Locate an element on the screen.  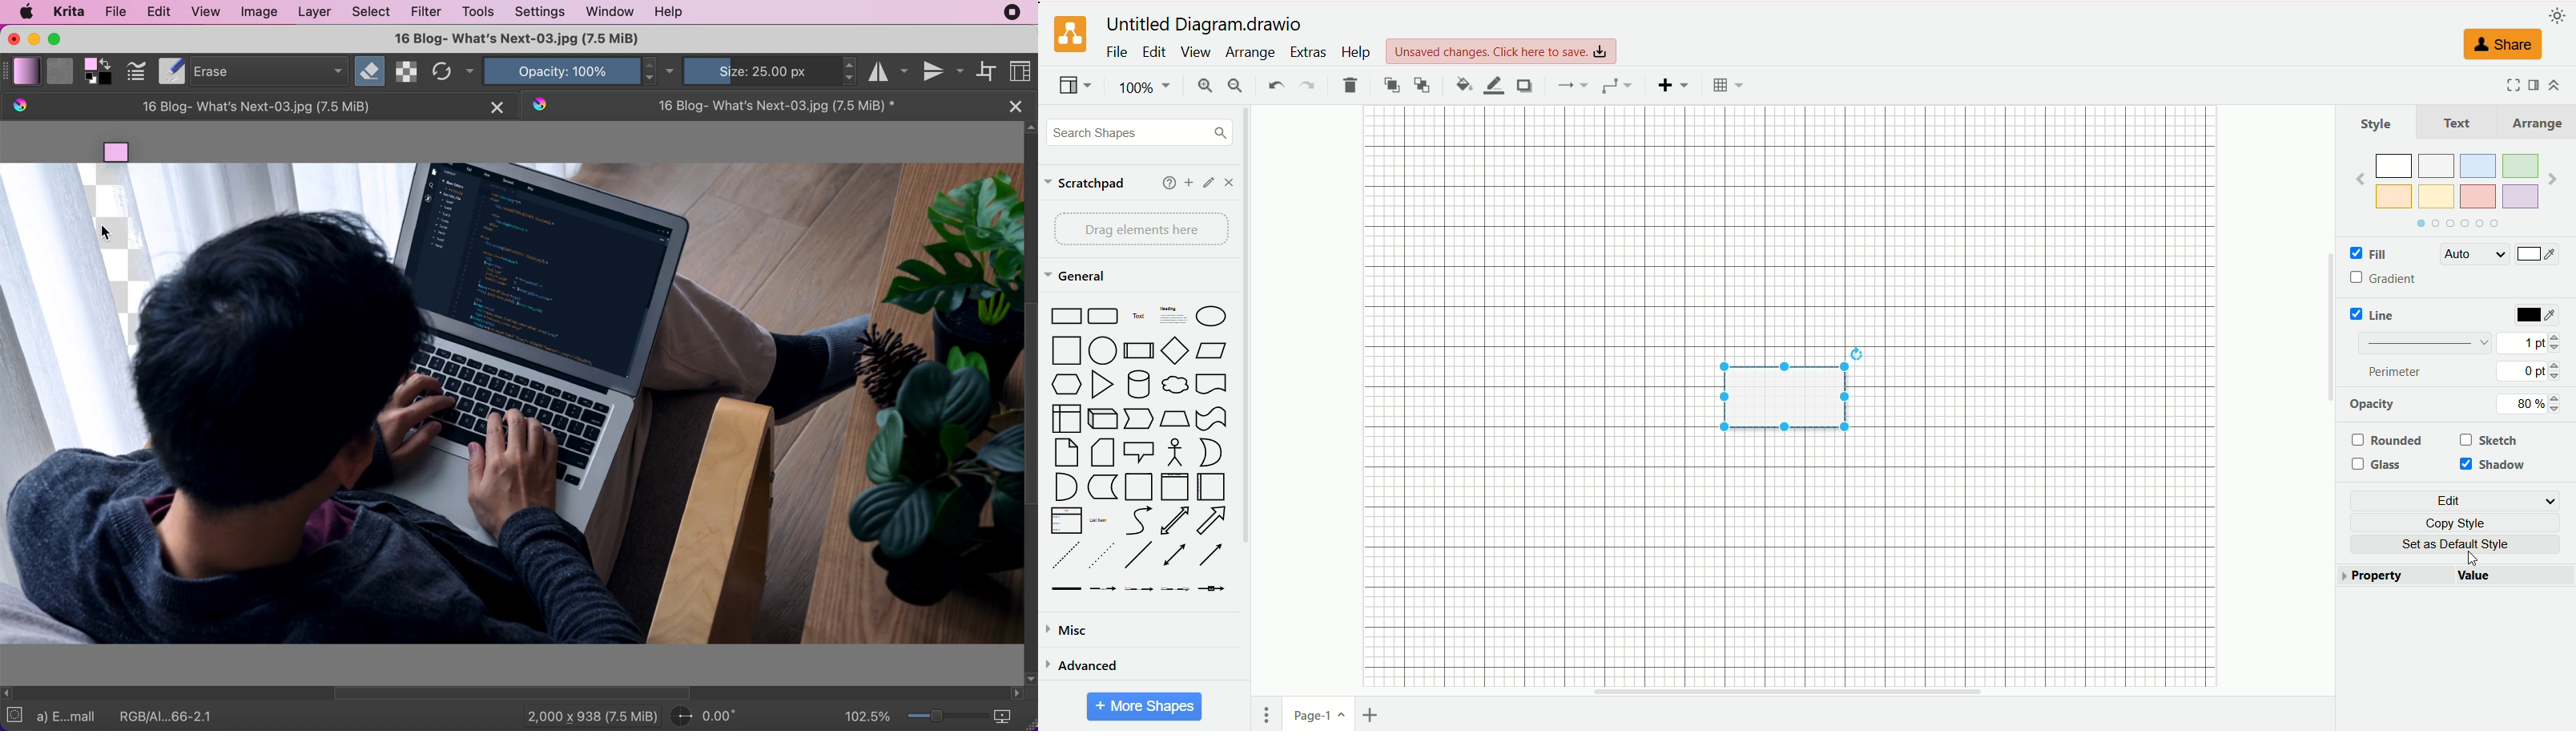
file is located at coordinates (116, 11).